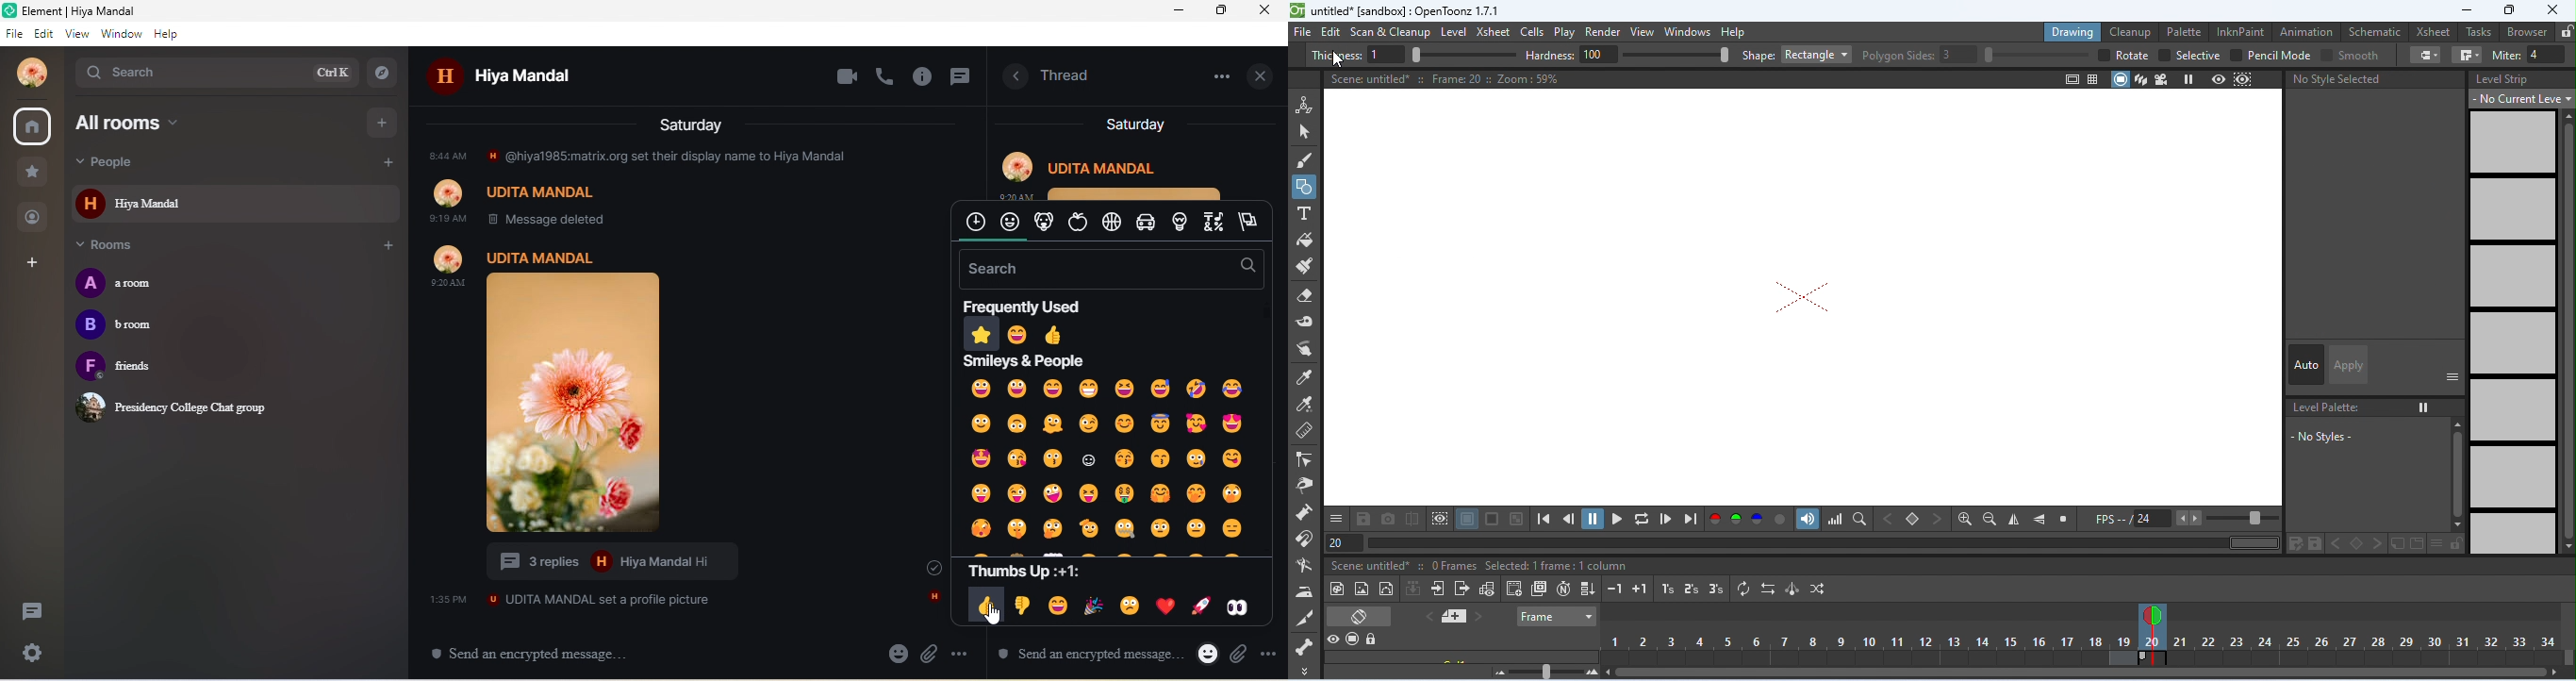  I want to click on blue channel, so click(1757, 519).